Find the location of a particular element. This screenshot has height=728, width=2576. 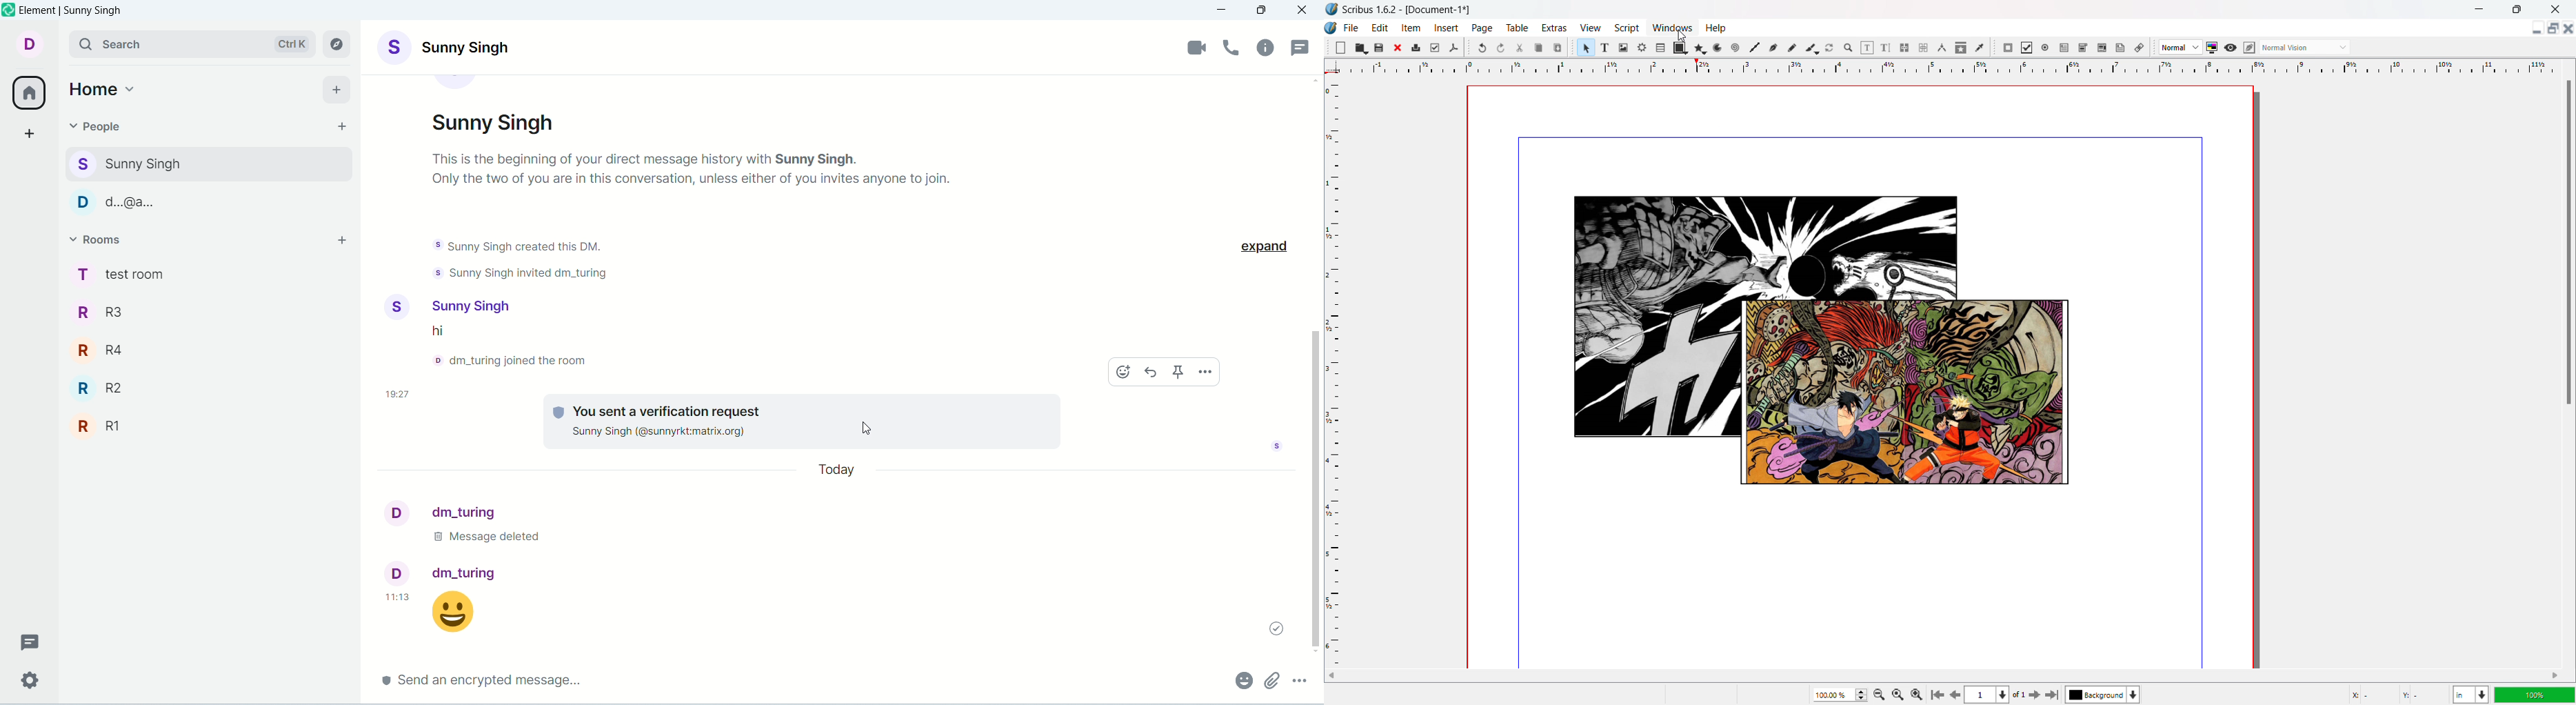

line is located at coordinates (1737, 48).